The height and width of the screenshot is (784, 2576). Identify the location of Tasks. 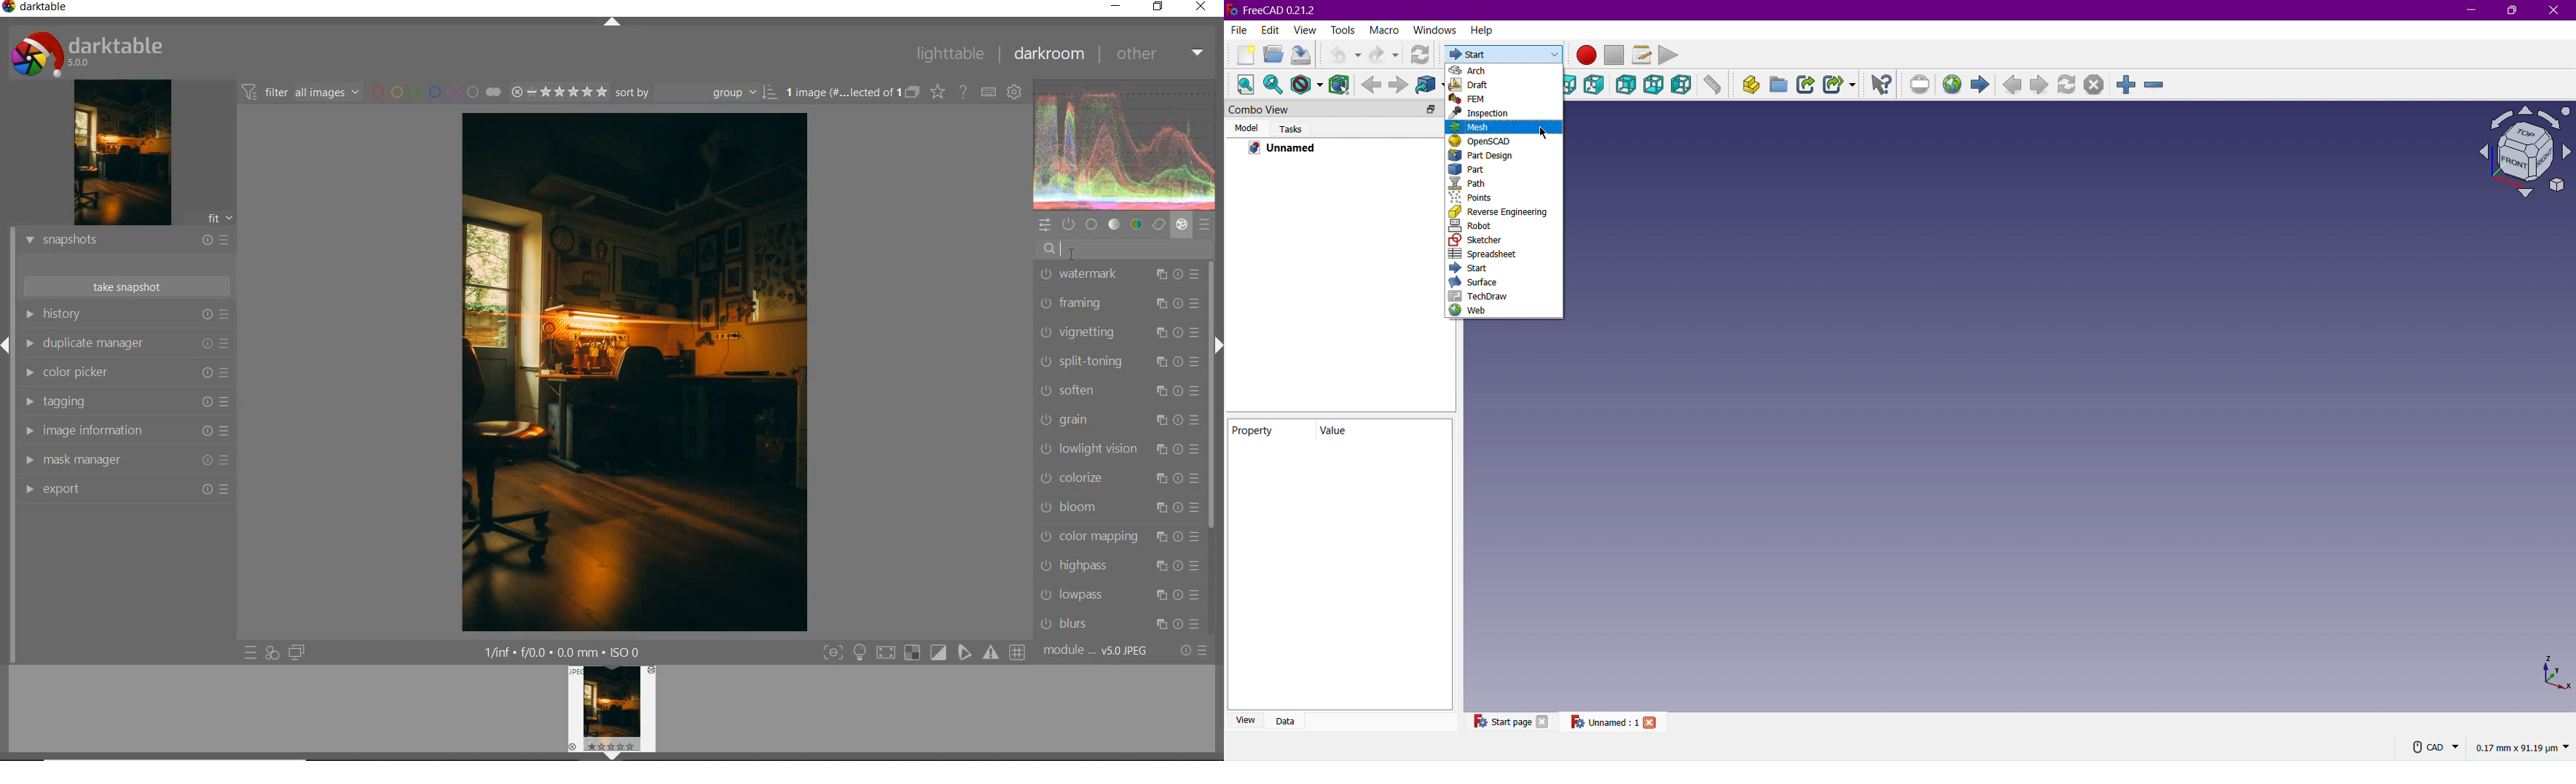
(1290, 128).